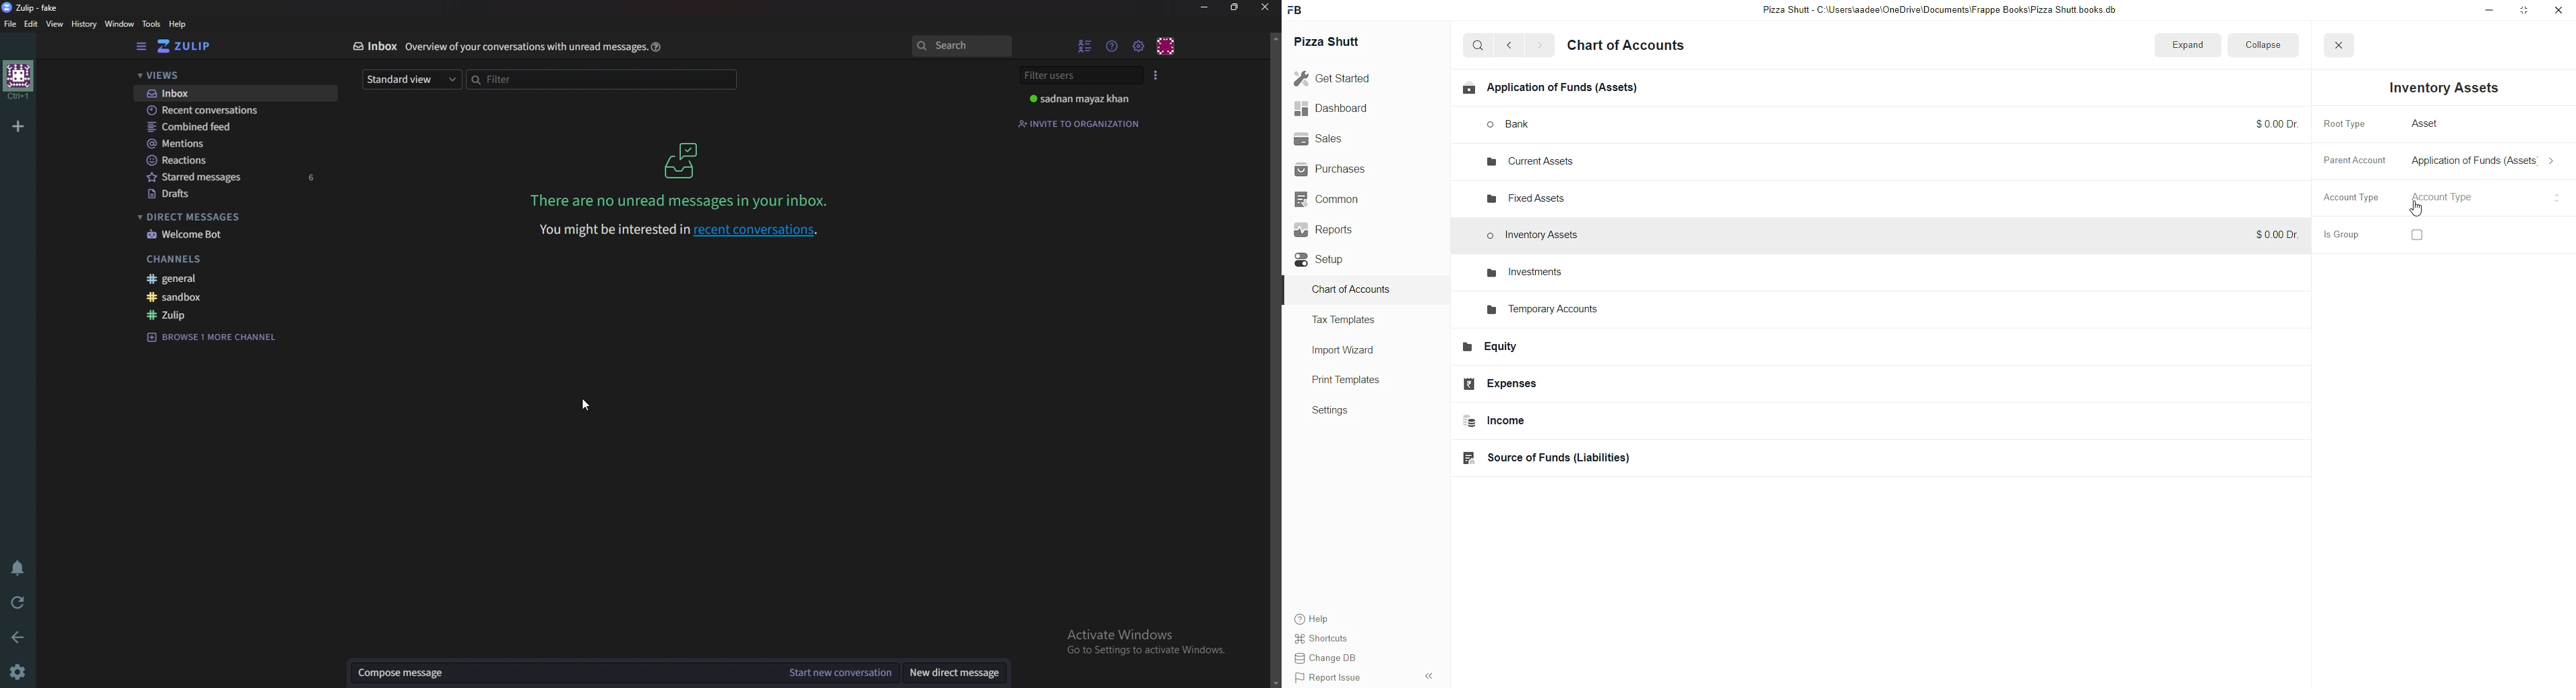 The image size is (2576, 700). Describe the element at coordinates (142, 46) in the screenshot. I see `Hide sidebar` at that location.